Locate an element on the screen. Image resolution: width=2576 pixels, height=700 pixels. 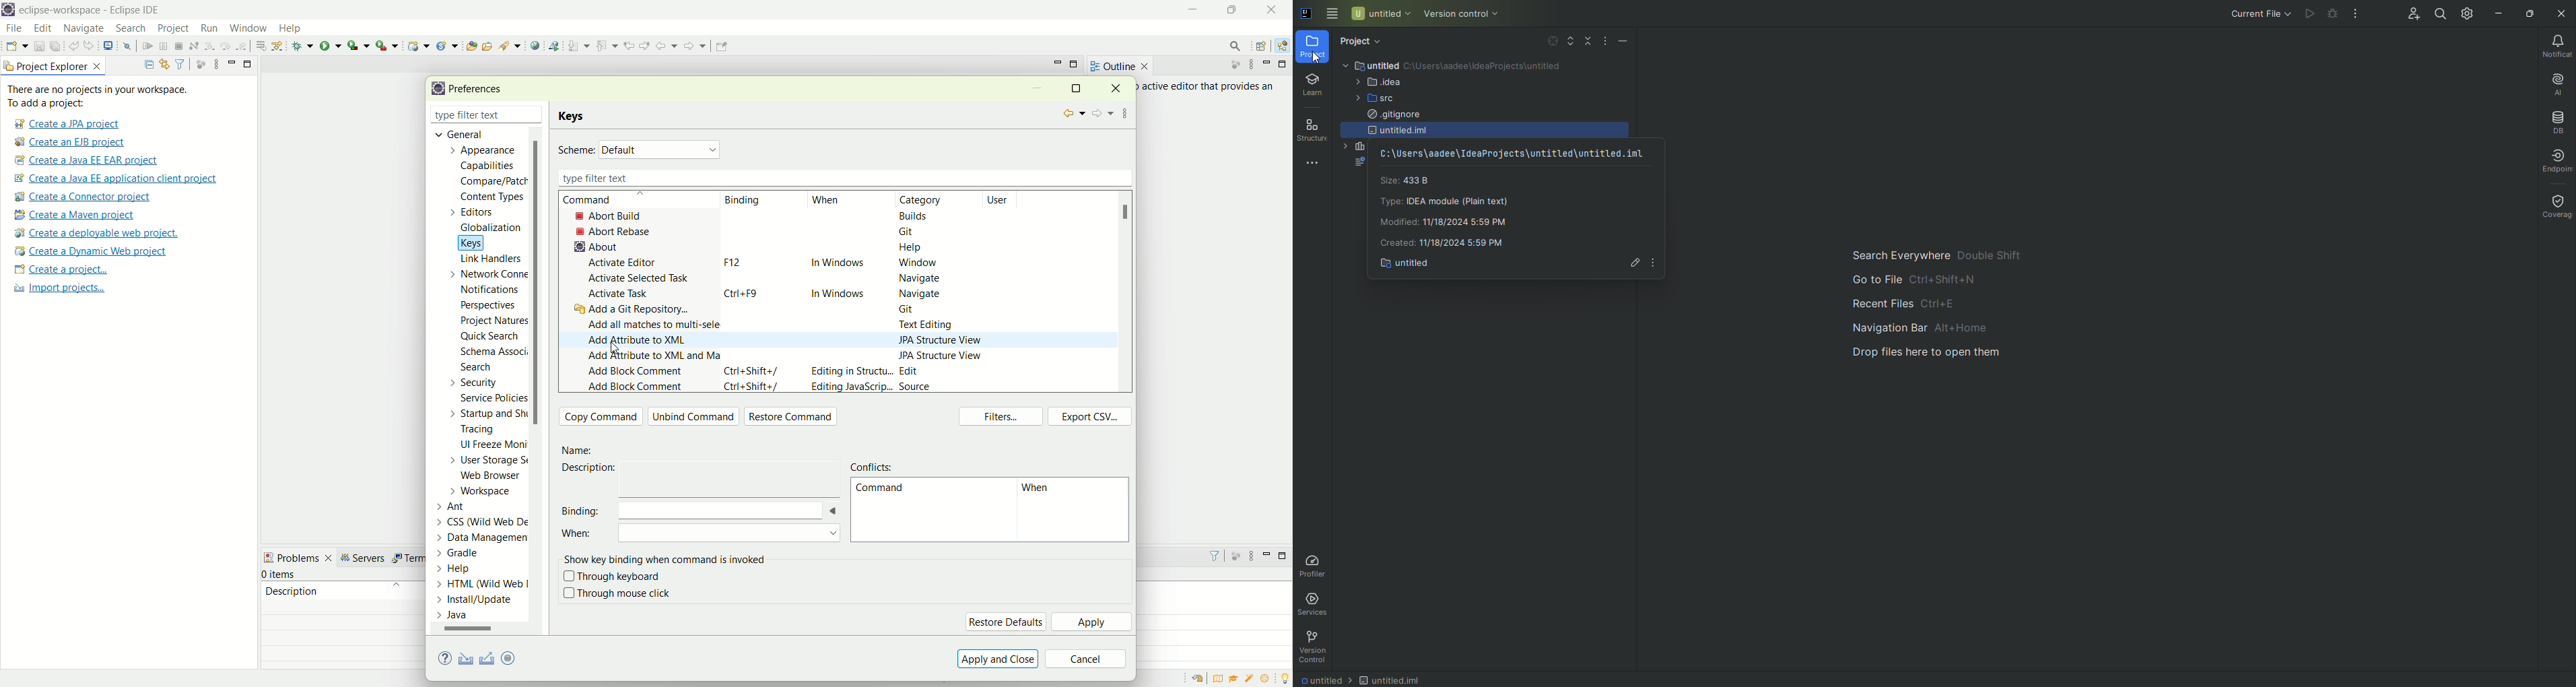
ctrl+shift+/ is located at coordinates (754, 387).